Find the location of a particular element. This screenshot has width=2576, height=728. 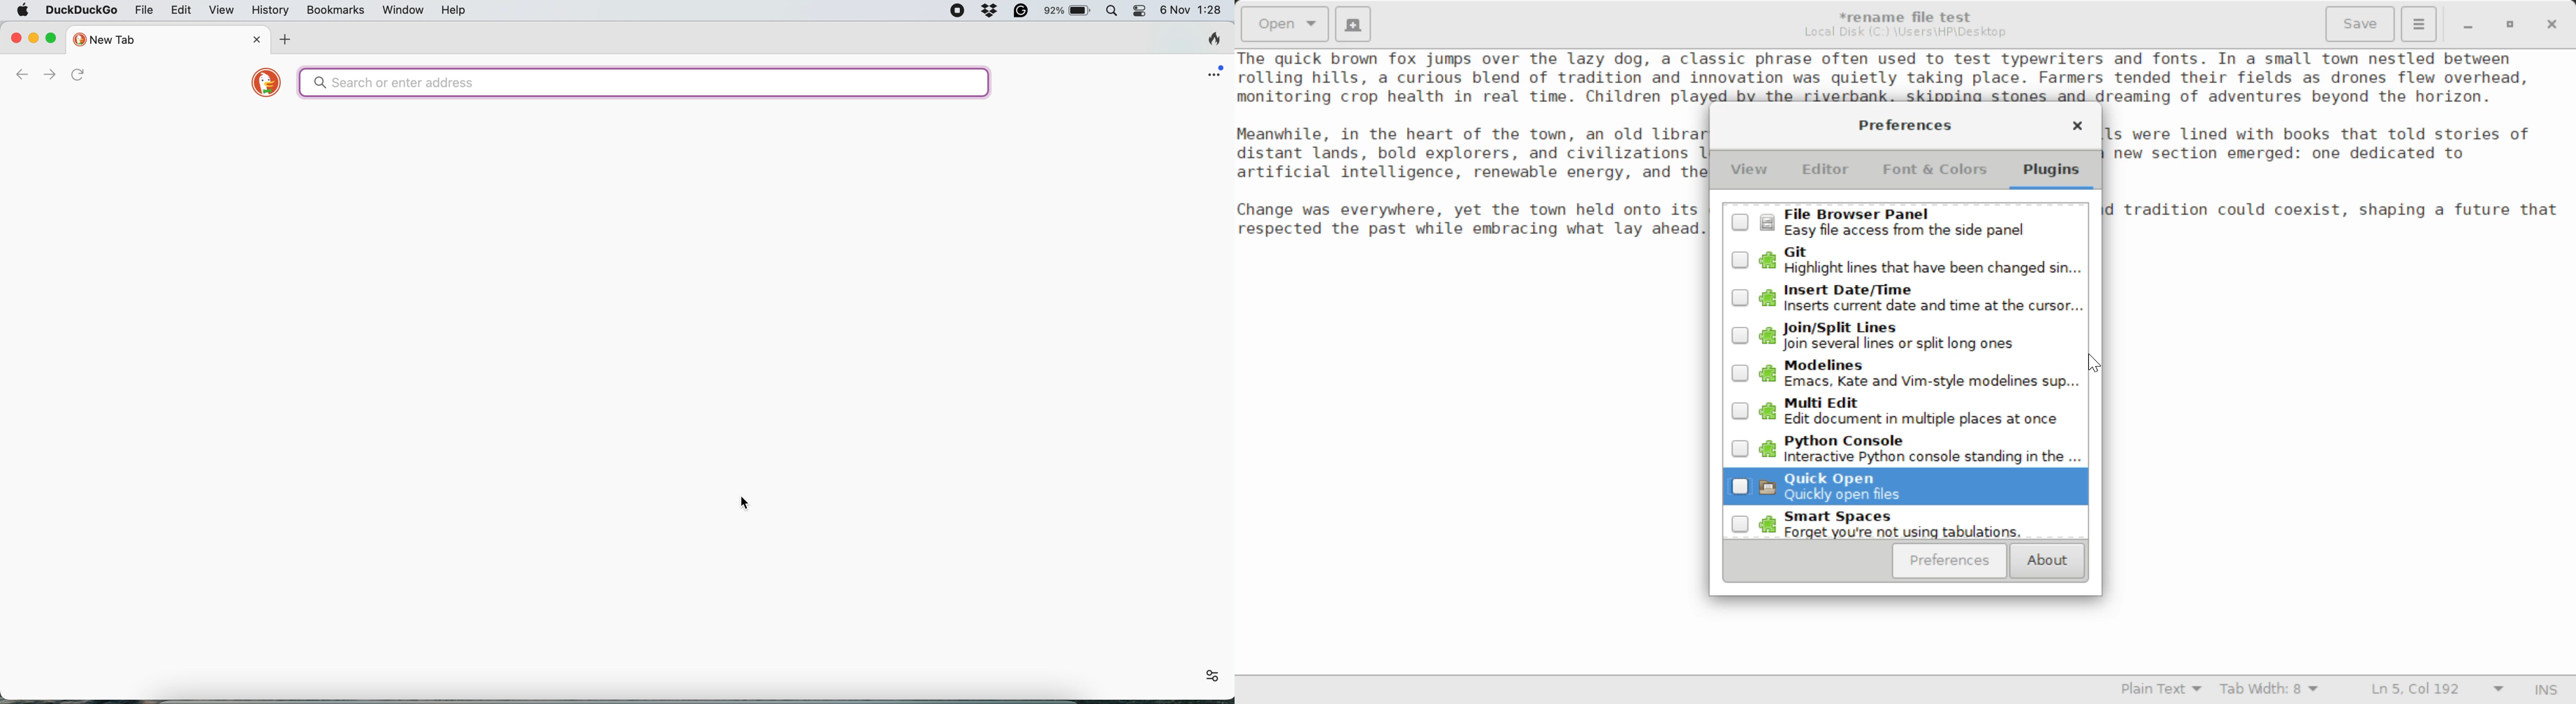

spotlight search is located at coordinates (1114, 10).